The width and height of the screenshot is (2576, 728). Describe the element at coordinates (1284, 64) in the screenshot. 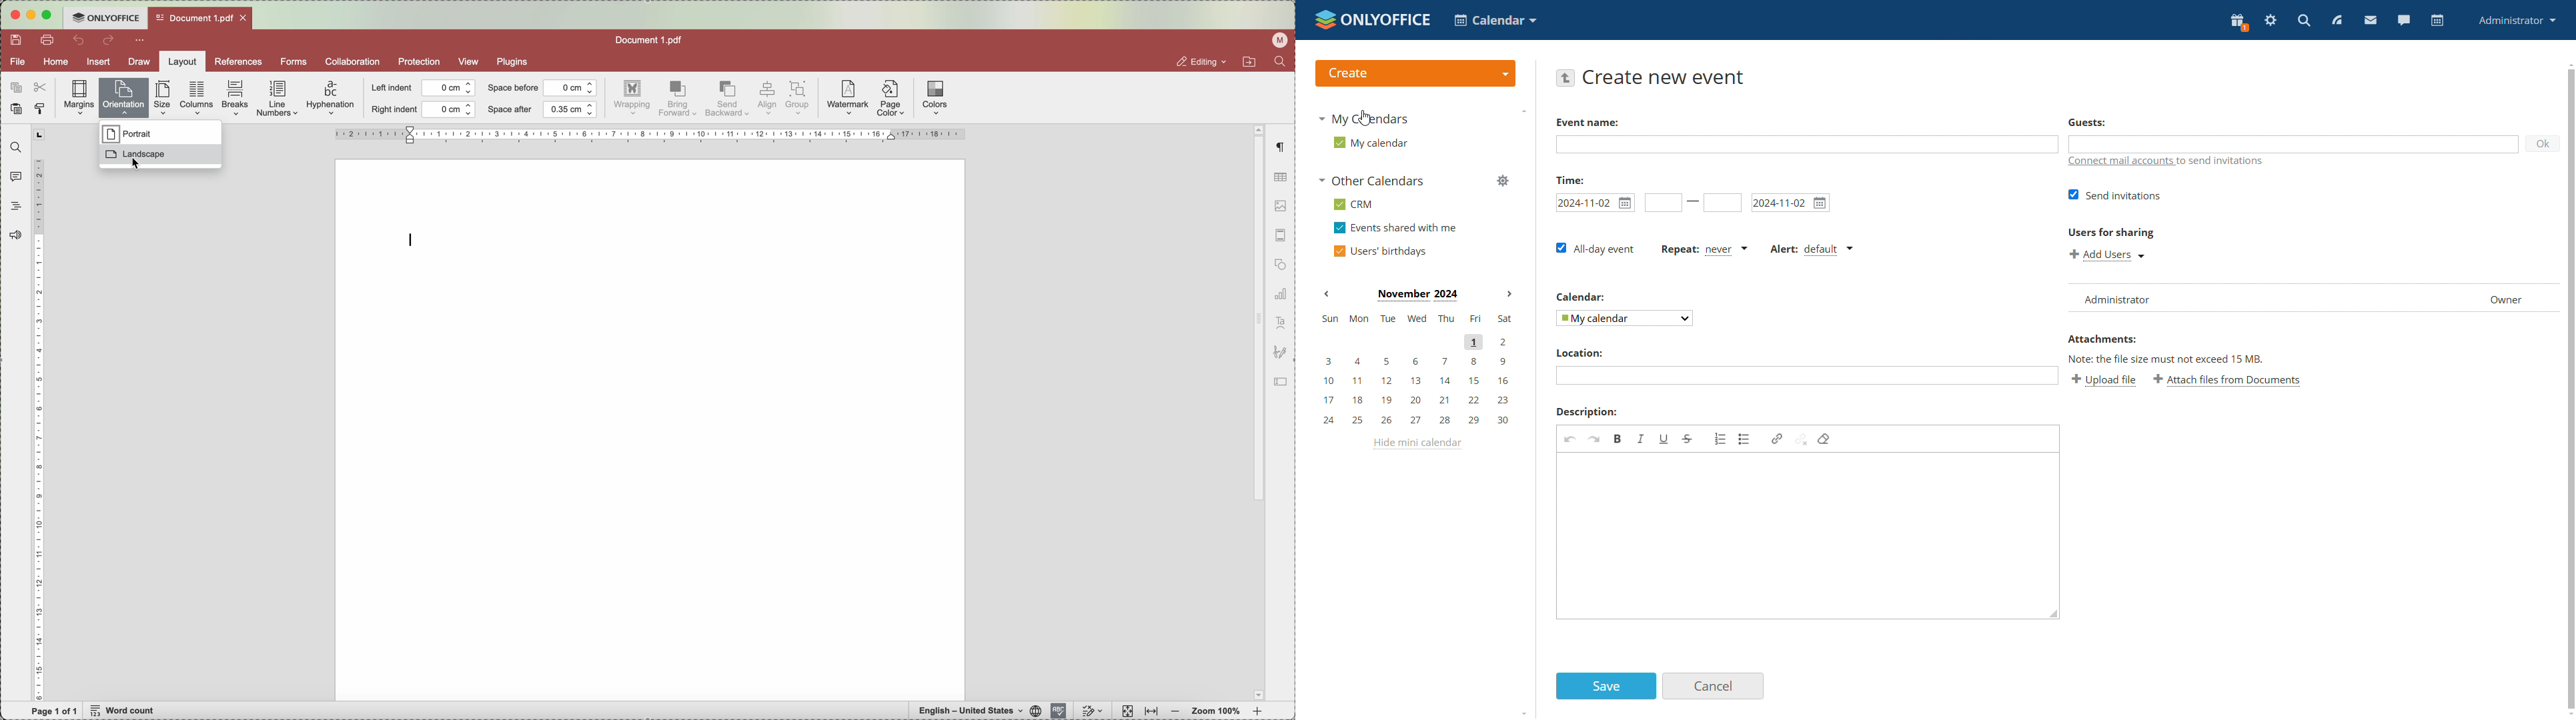

I see `find` at that location.